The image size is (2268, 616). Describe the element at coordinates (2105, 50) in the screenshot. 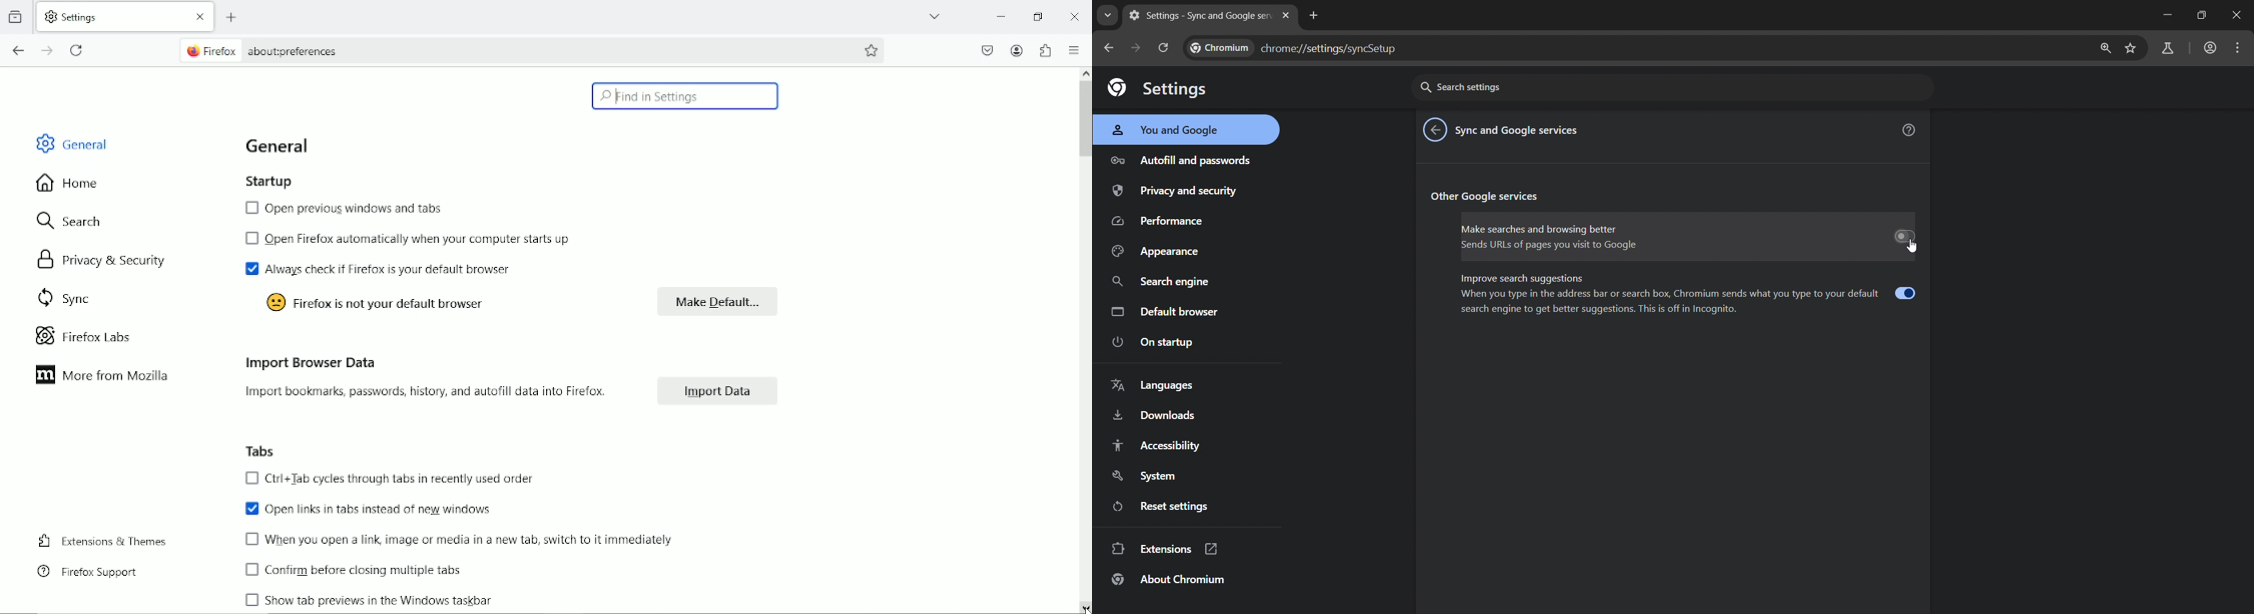

I see `zoom ` at that location.